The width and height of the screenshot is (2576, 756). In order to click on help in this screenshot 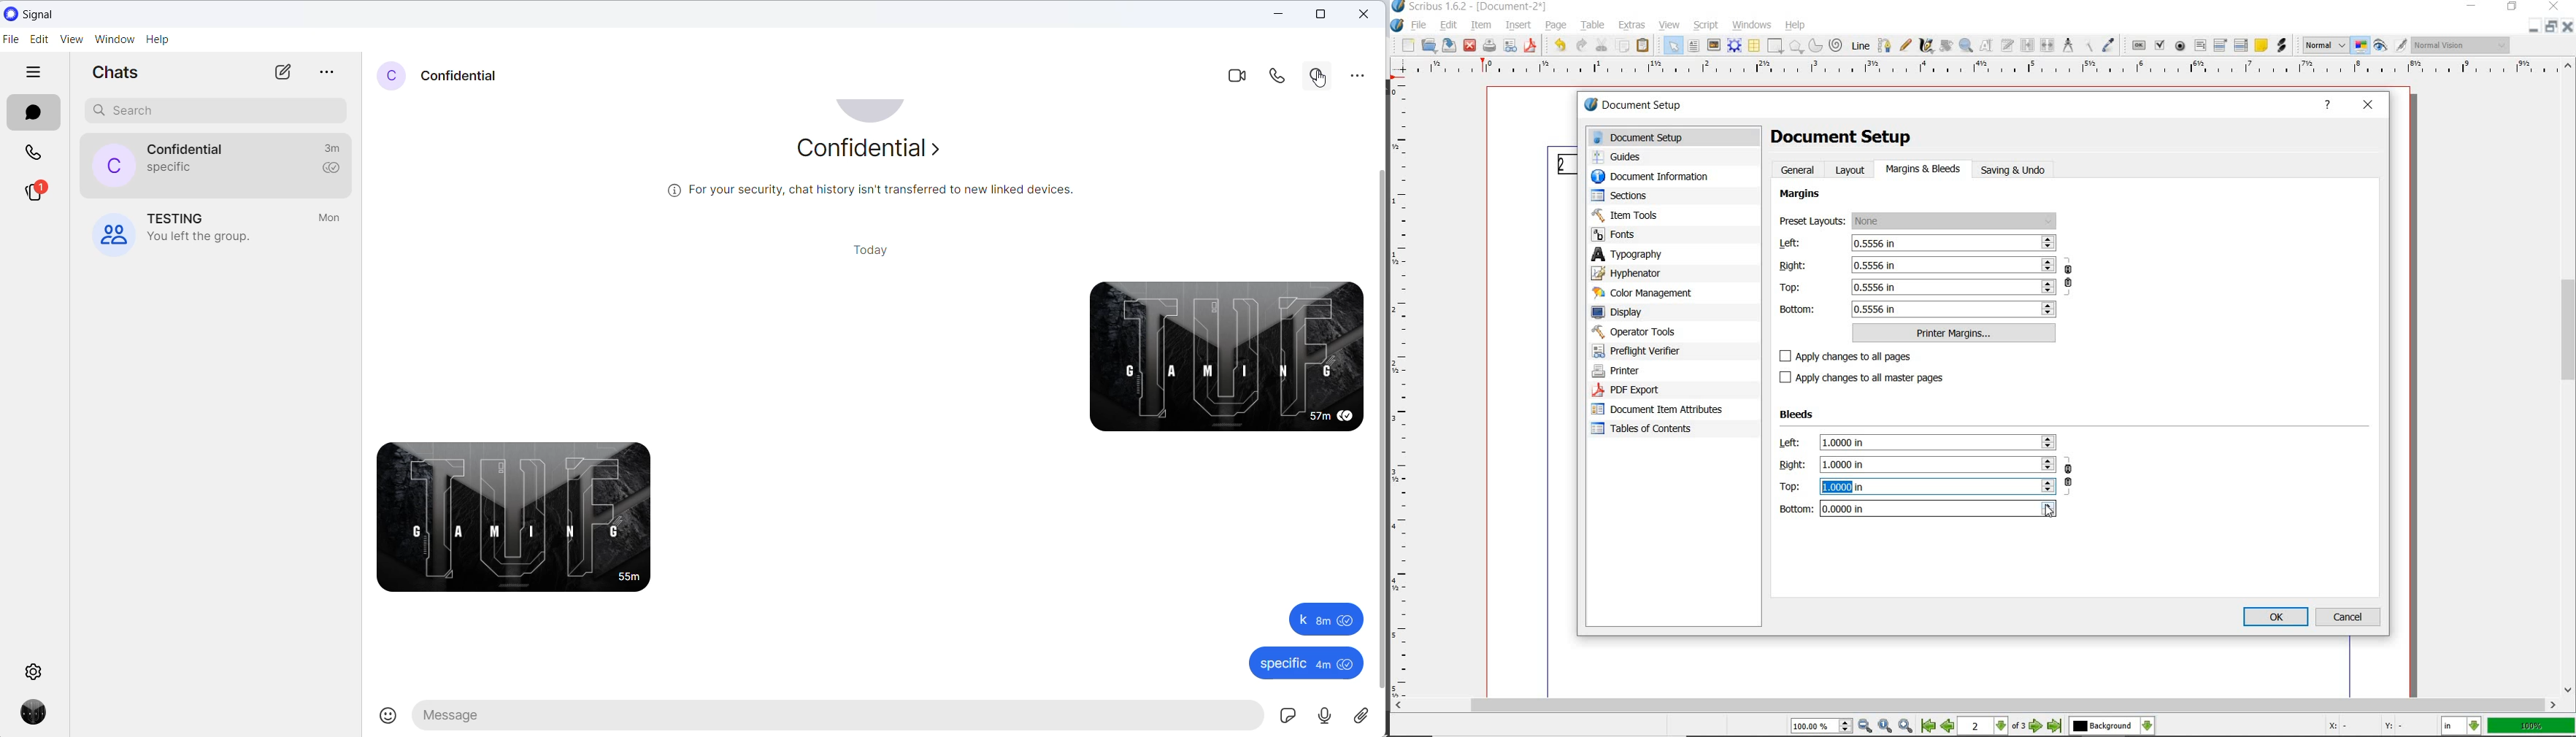, I will do `click(2331, 105)`.